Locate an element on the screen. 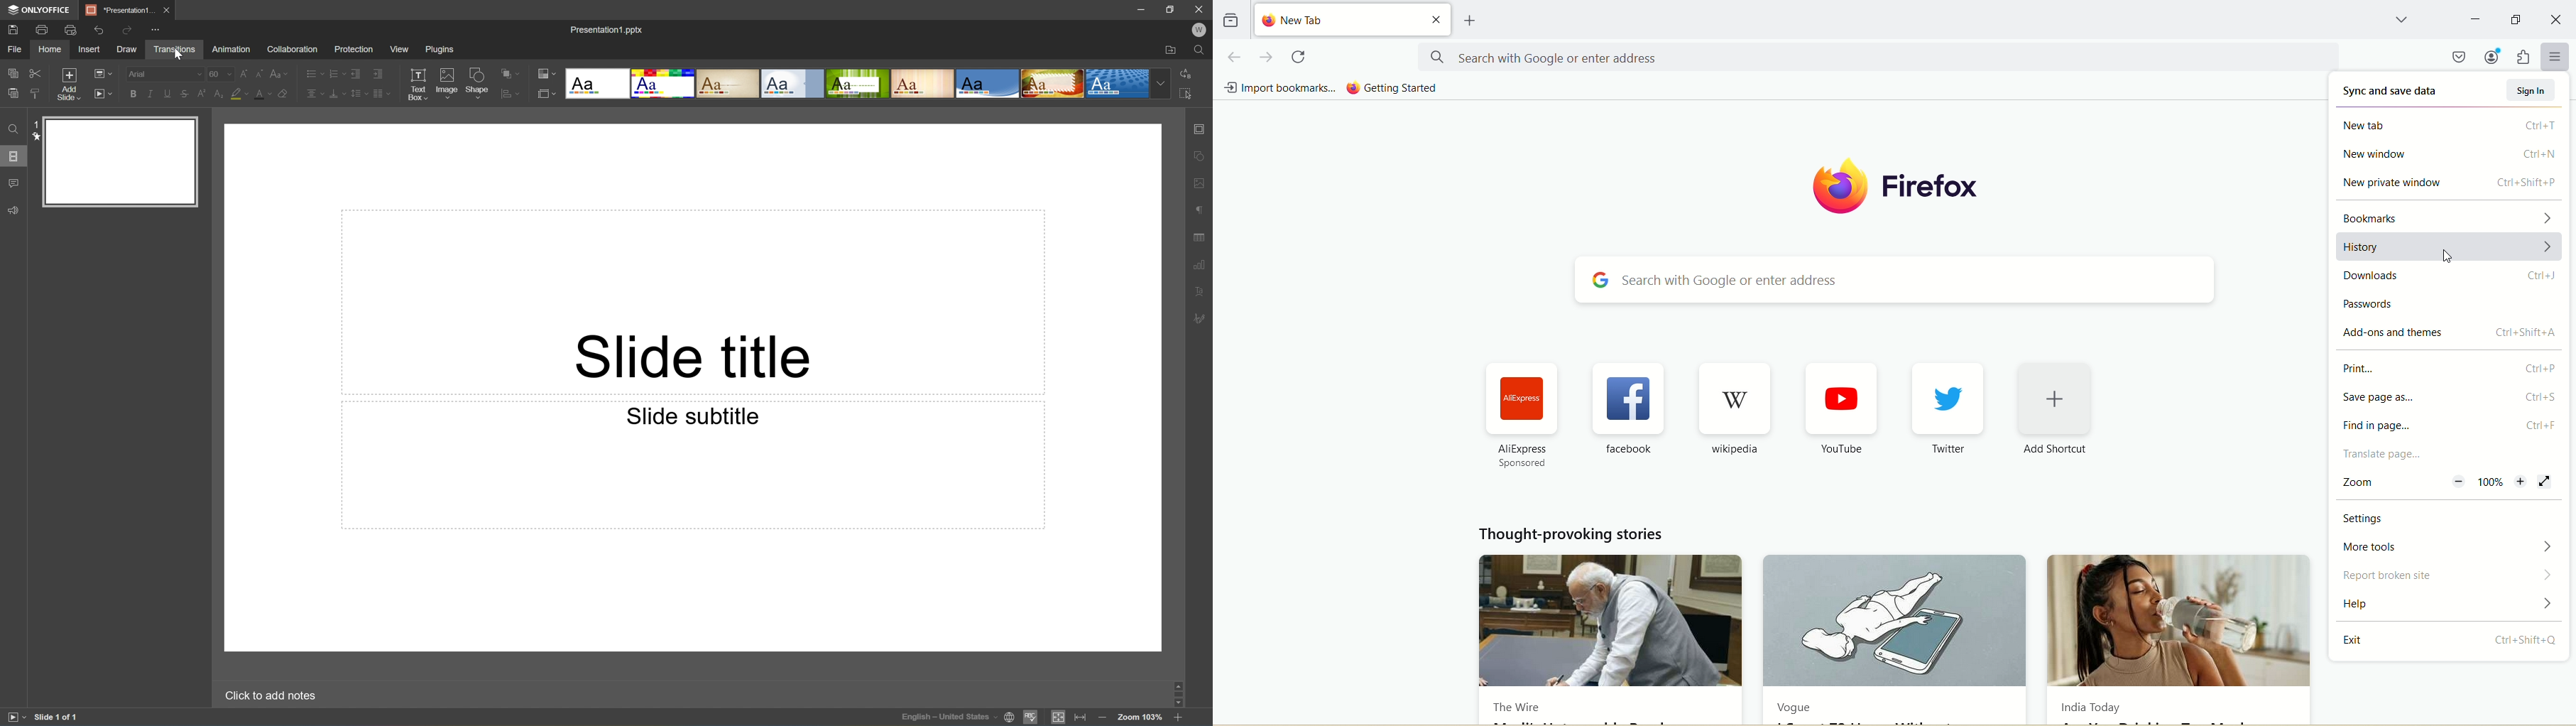  English - United States is located at coordinates (950, 720).